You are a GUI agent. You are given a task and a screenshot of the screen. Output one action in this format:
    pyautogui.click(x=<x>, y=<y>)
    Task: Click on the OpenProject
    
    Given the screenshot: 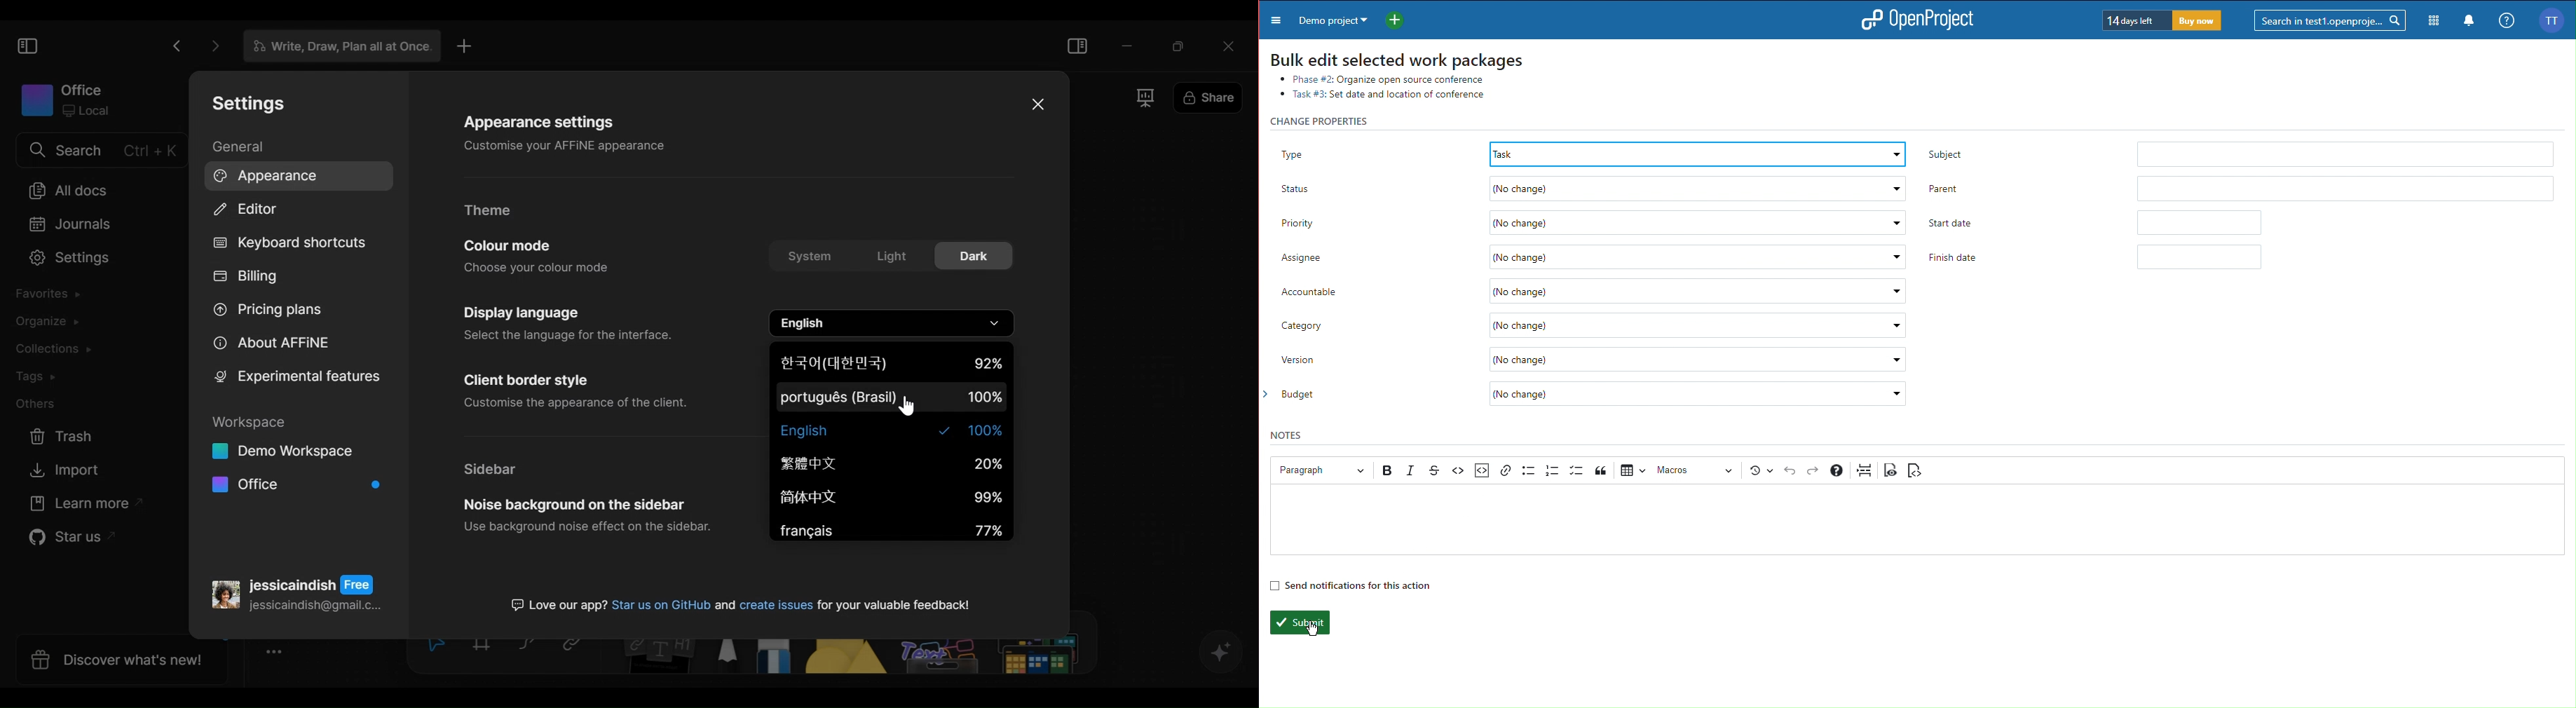 What is the action you would take?
    pyautogui.click(x=1913, y=21)
    